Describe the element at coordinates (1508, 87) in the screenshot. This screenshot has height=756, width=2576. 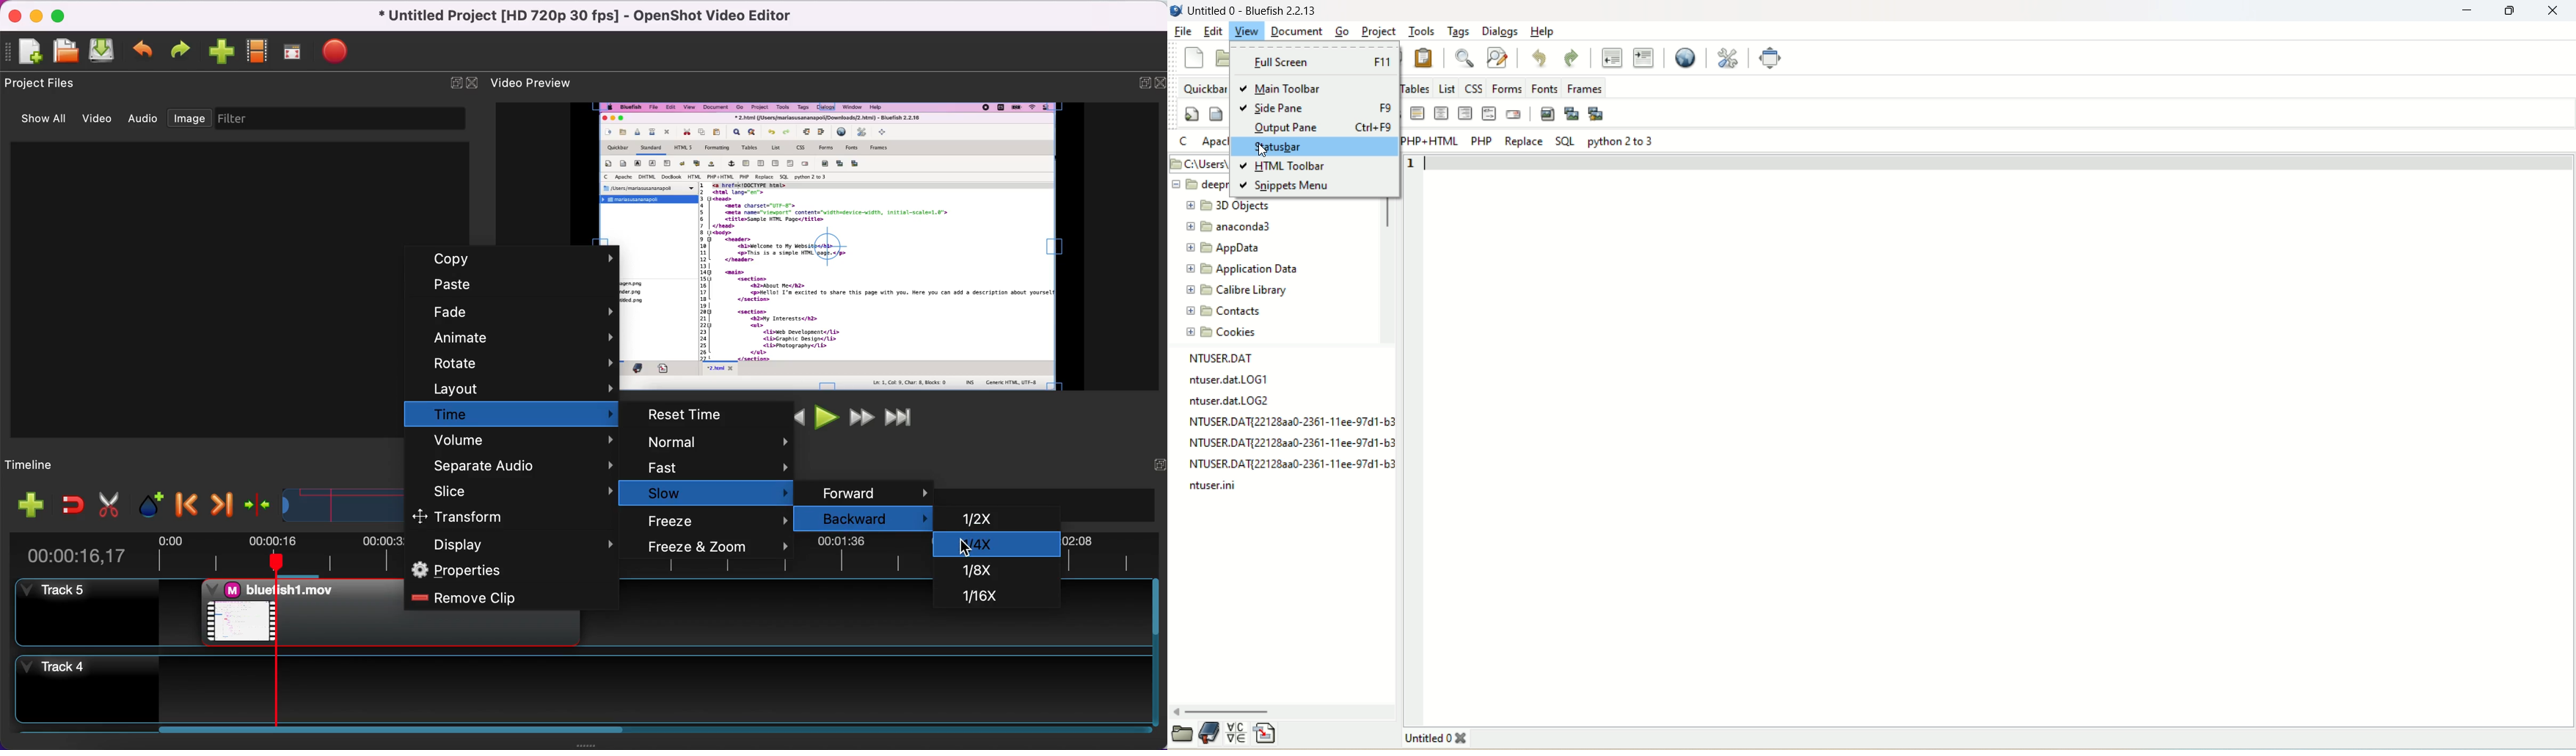
I see `forms` at that location.